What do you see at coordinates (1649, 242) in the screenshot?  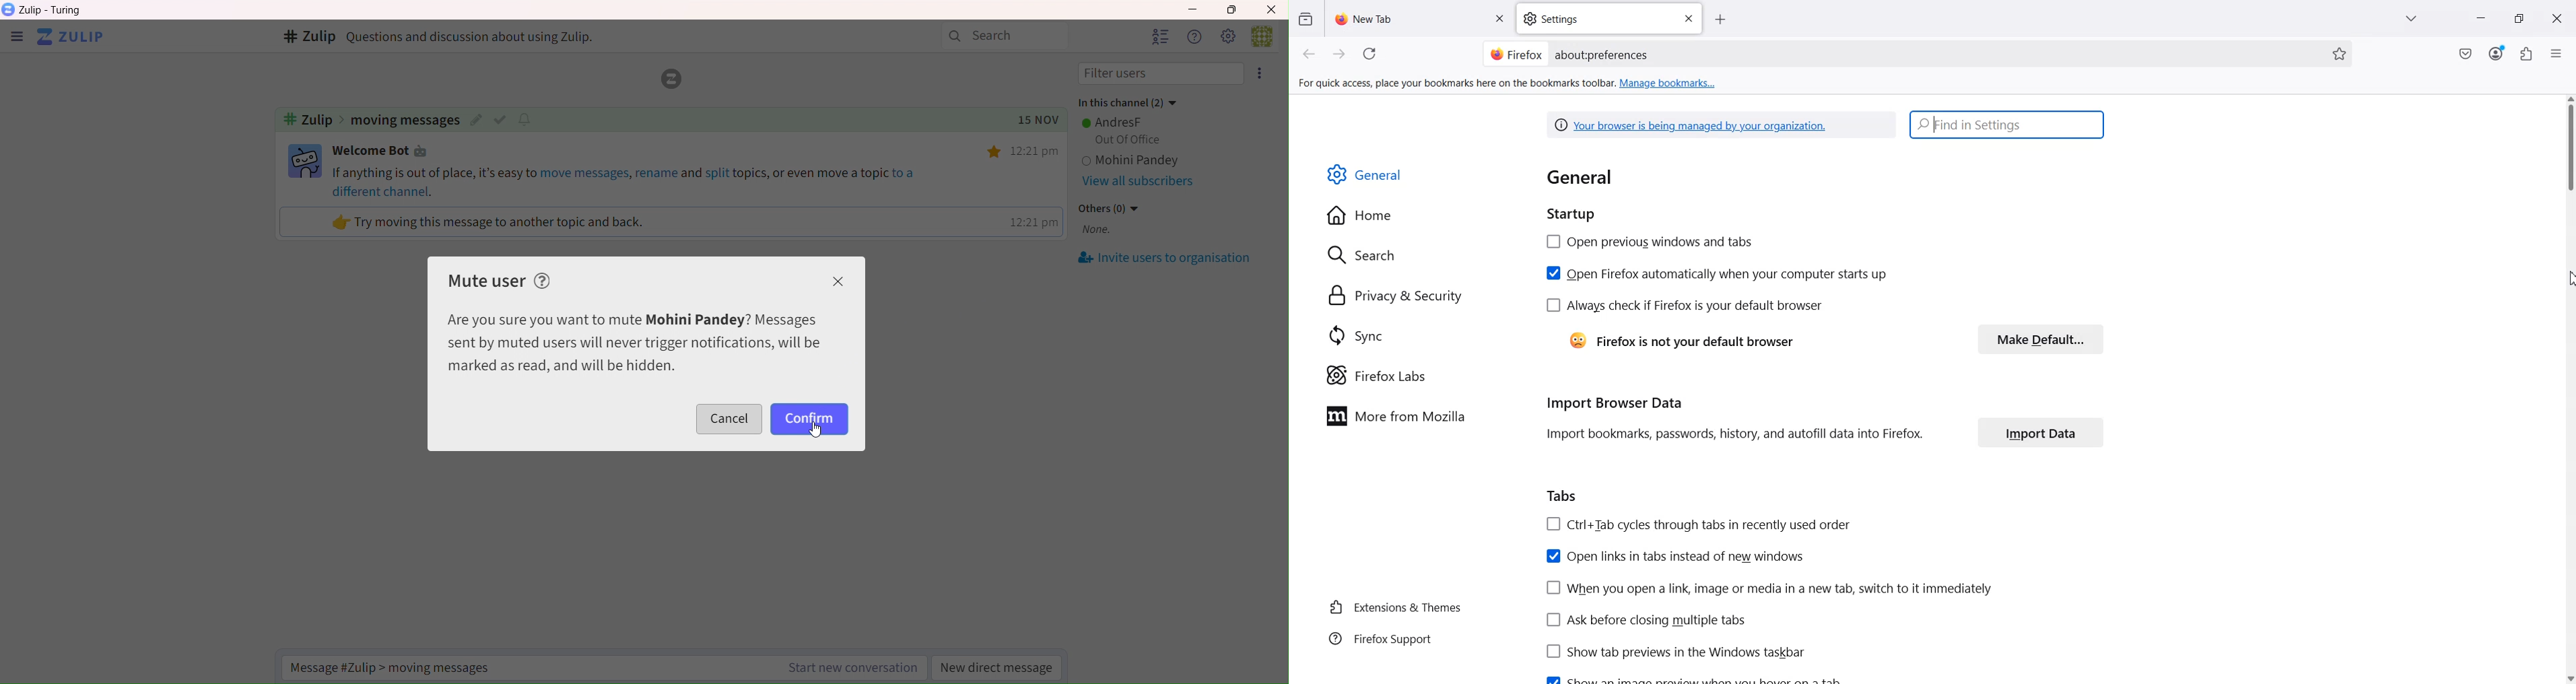 I see `[C] Open previous windows and tabs` at bounding box center [1649, 242].